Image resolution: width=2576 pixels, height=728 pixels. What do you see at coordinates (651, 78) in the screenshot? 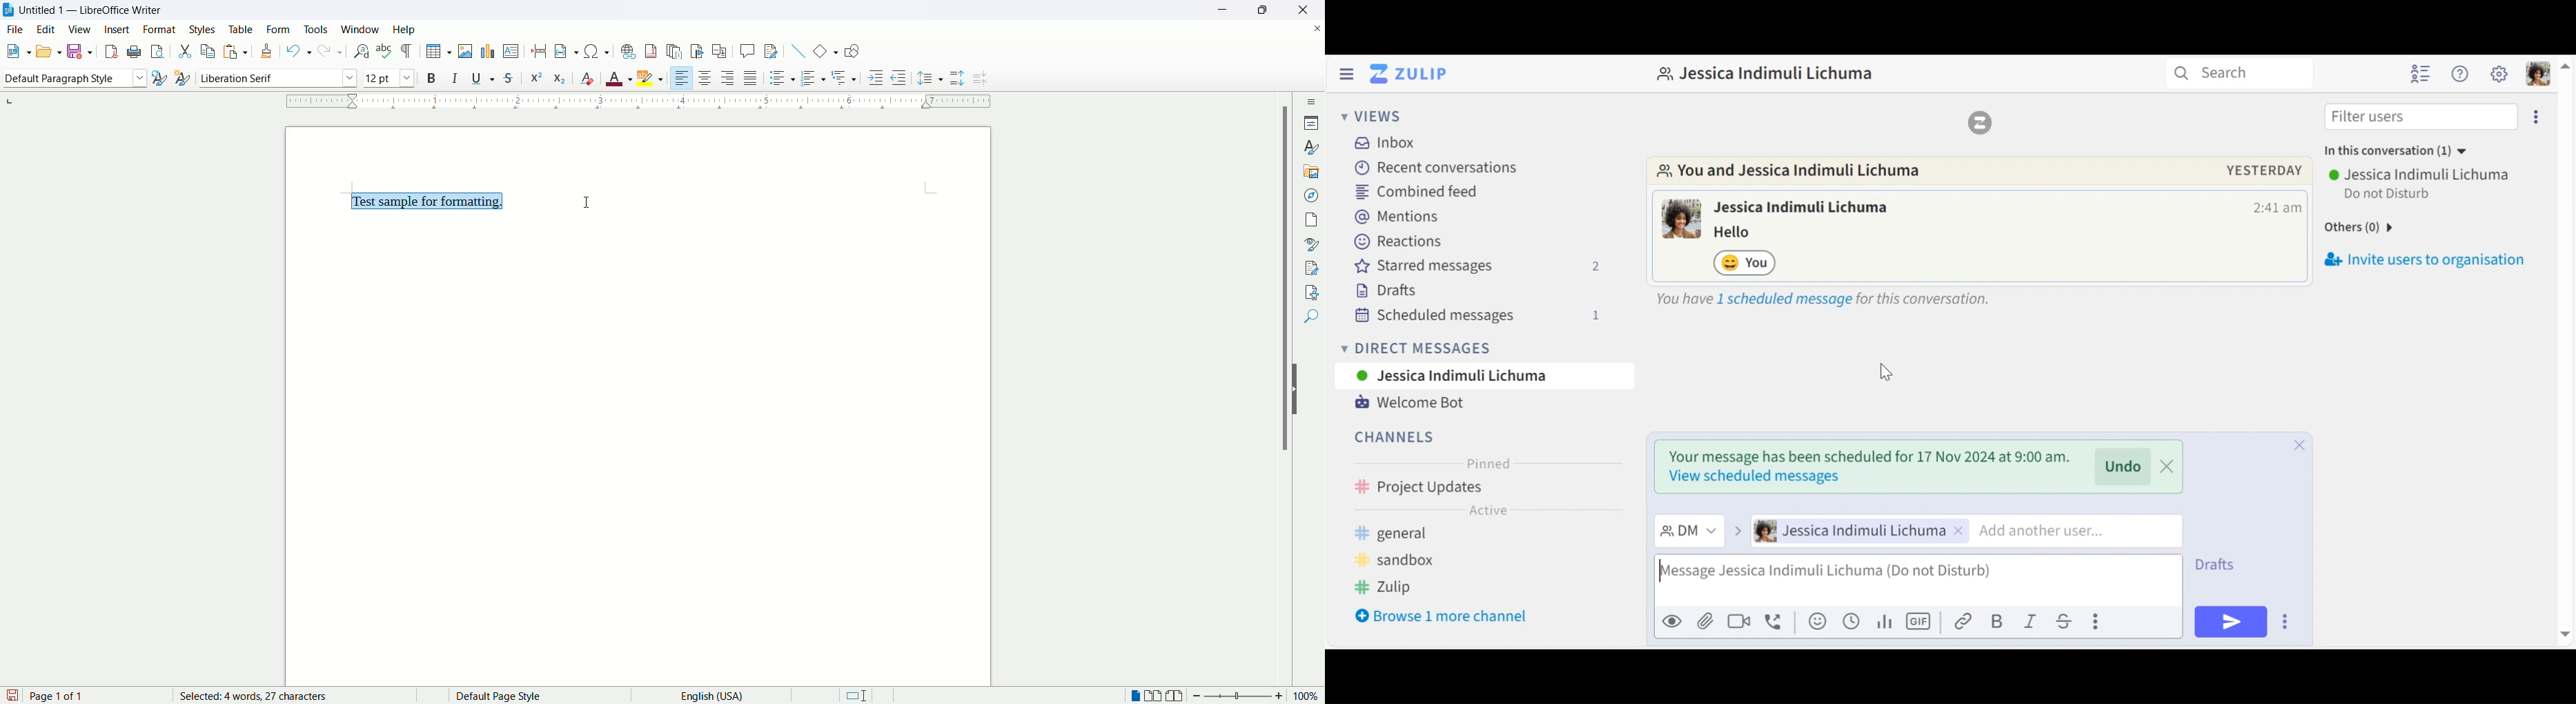
I see `highlighting color` at bounding box center [651, 78].